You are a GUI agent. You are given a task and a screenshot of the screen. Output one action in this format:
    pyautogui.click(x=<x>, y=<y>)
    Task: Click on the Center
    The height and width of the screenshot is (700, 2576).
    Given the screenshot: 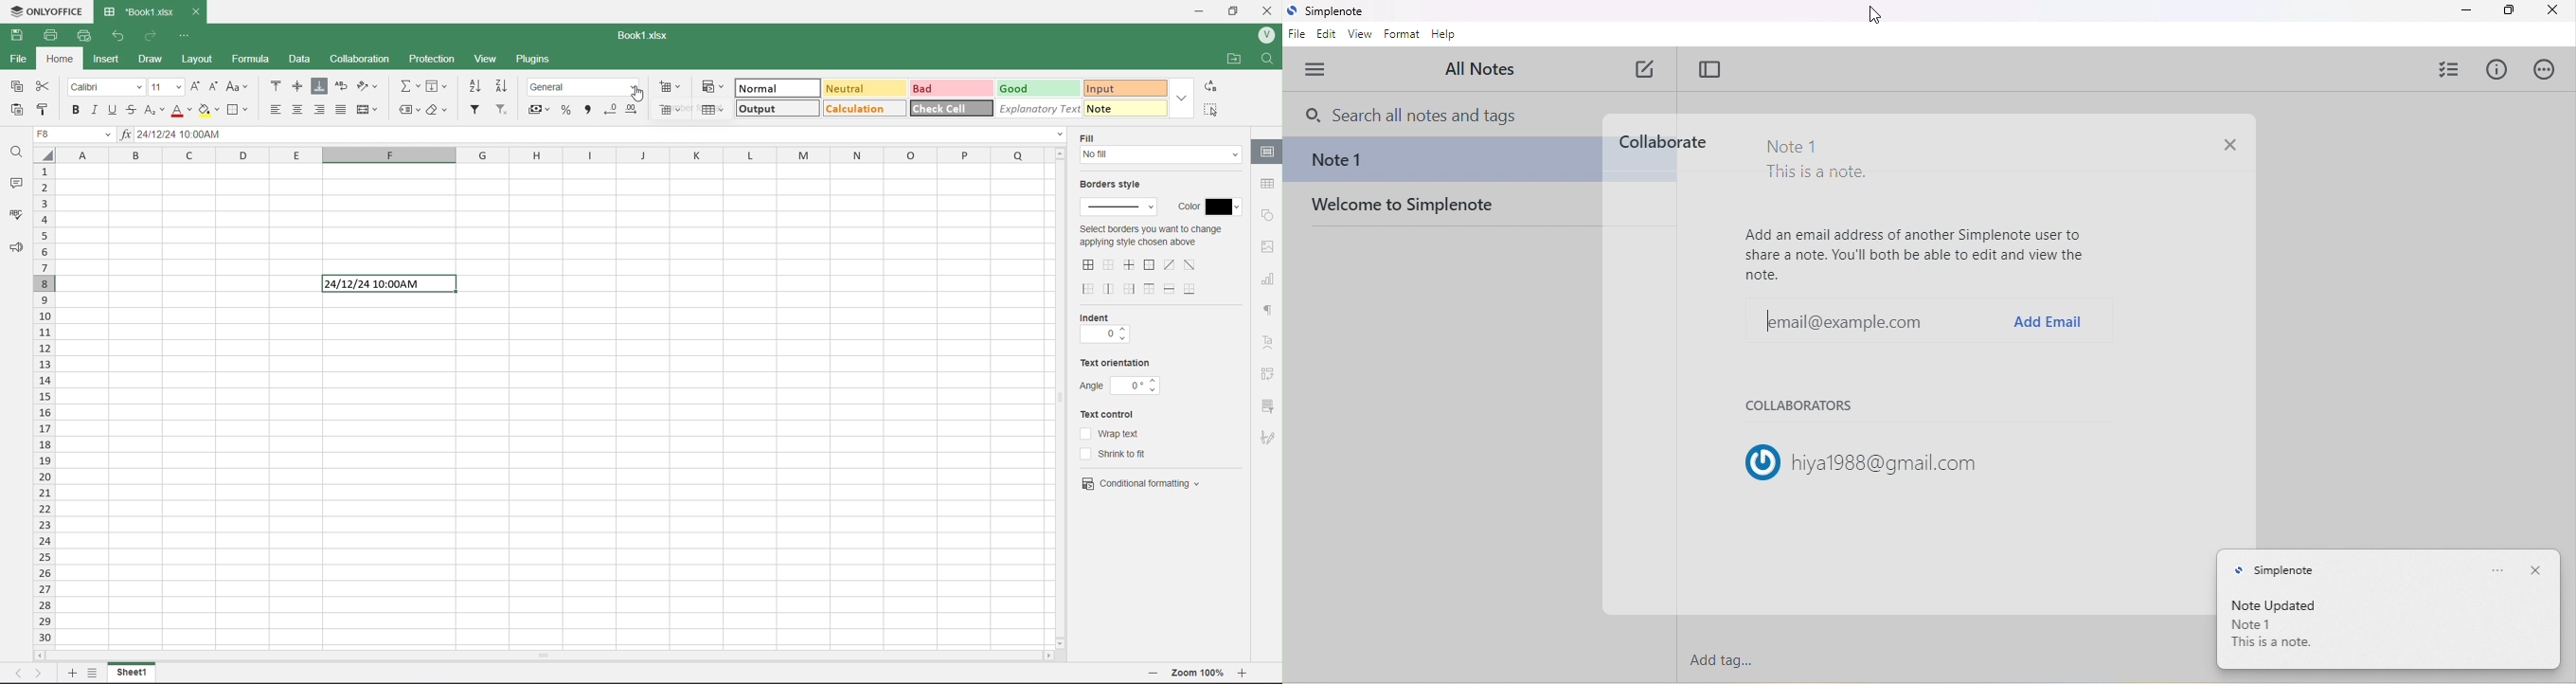 What is the action you would take?
    pyautogui.click(x=298, y=110)
    